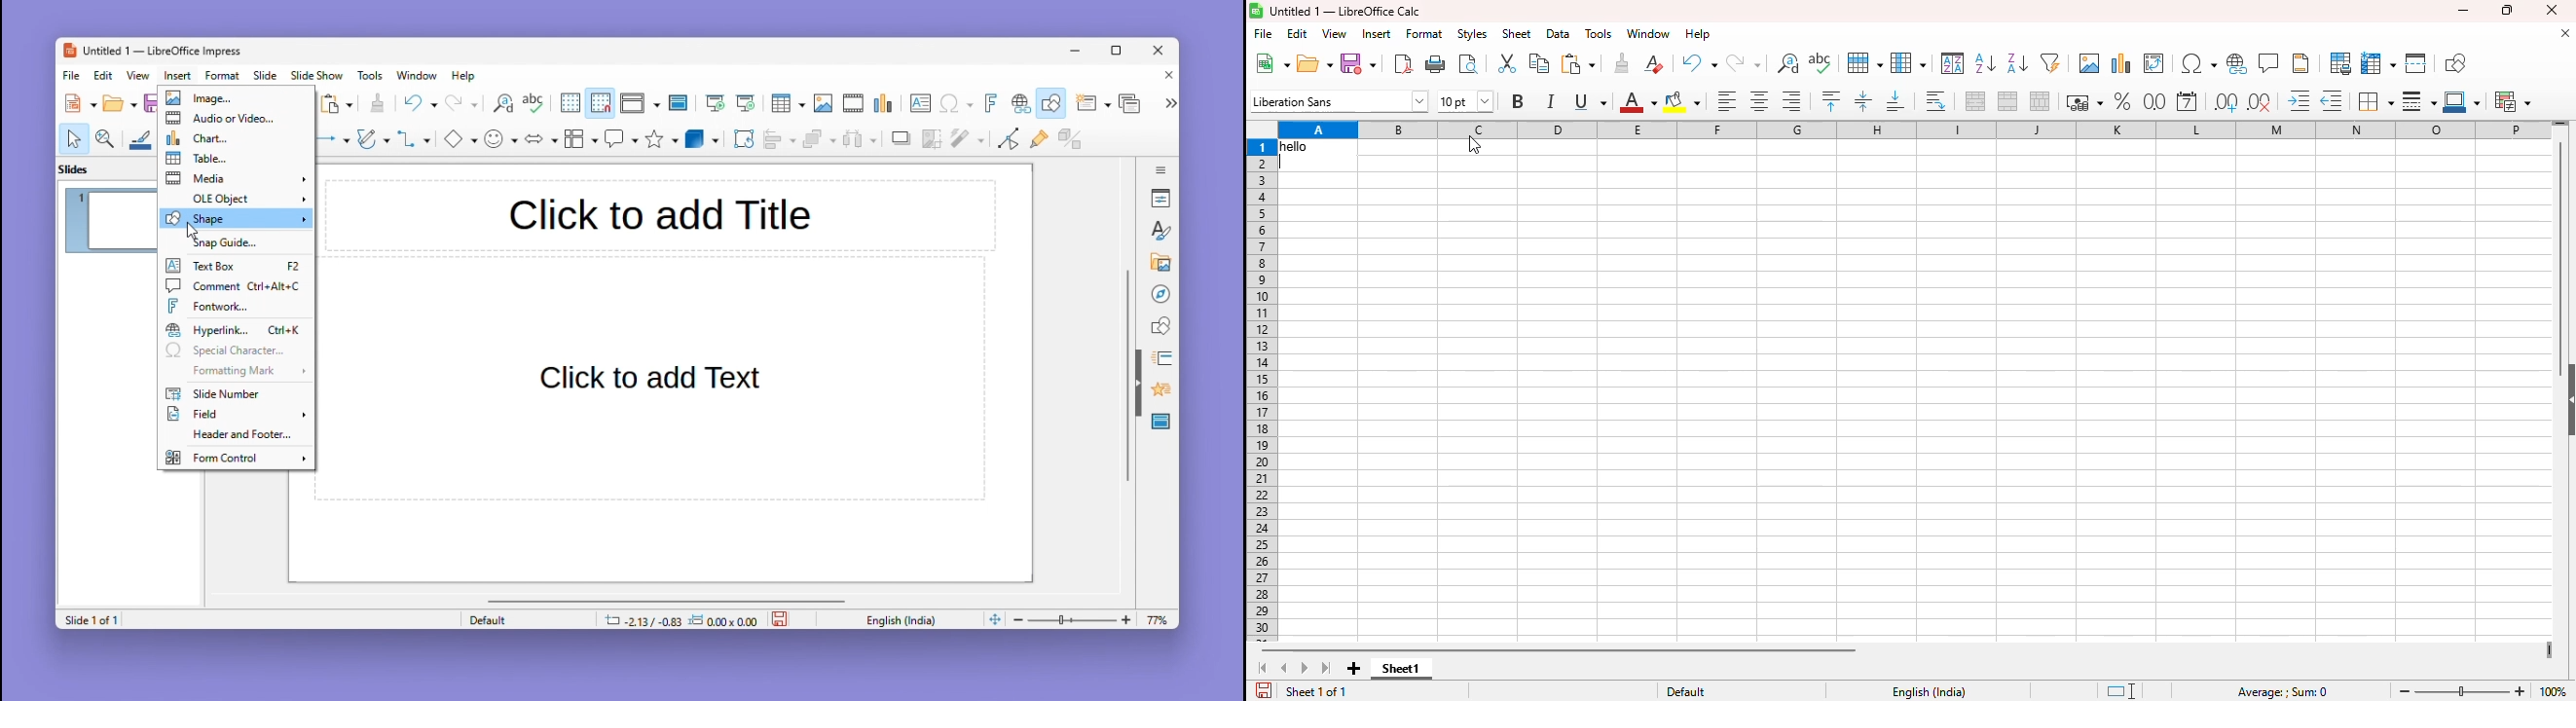 This screenshot has height=728, width=2576. Describe the element at coordinates (989, 103) in the screenshot. I see `Font work` at that location.